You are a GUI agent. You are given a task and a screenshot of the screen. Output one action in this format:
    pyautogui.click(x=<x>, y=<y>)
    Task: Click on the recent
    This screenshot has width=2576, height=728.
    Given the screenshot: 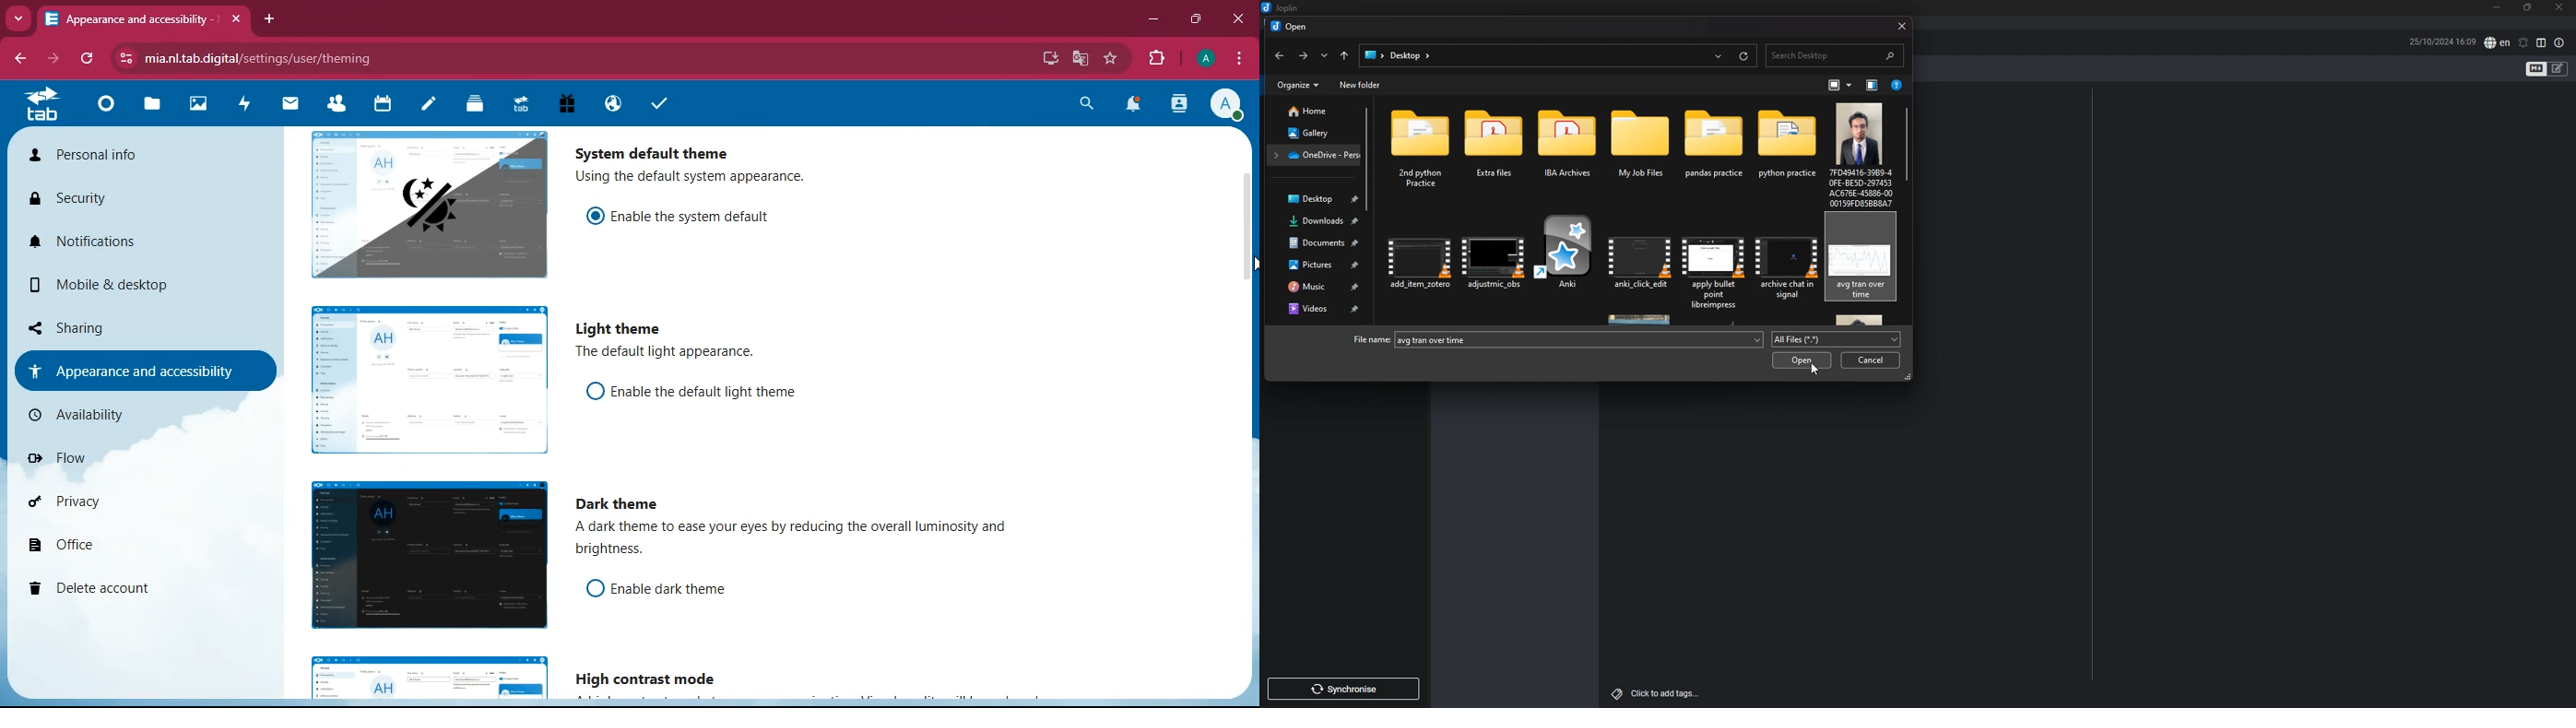 What is the action you would take?
    pyautogui.click(x=1717, y=55)
    